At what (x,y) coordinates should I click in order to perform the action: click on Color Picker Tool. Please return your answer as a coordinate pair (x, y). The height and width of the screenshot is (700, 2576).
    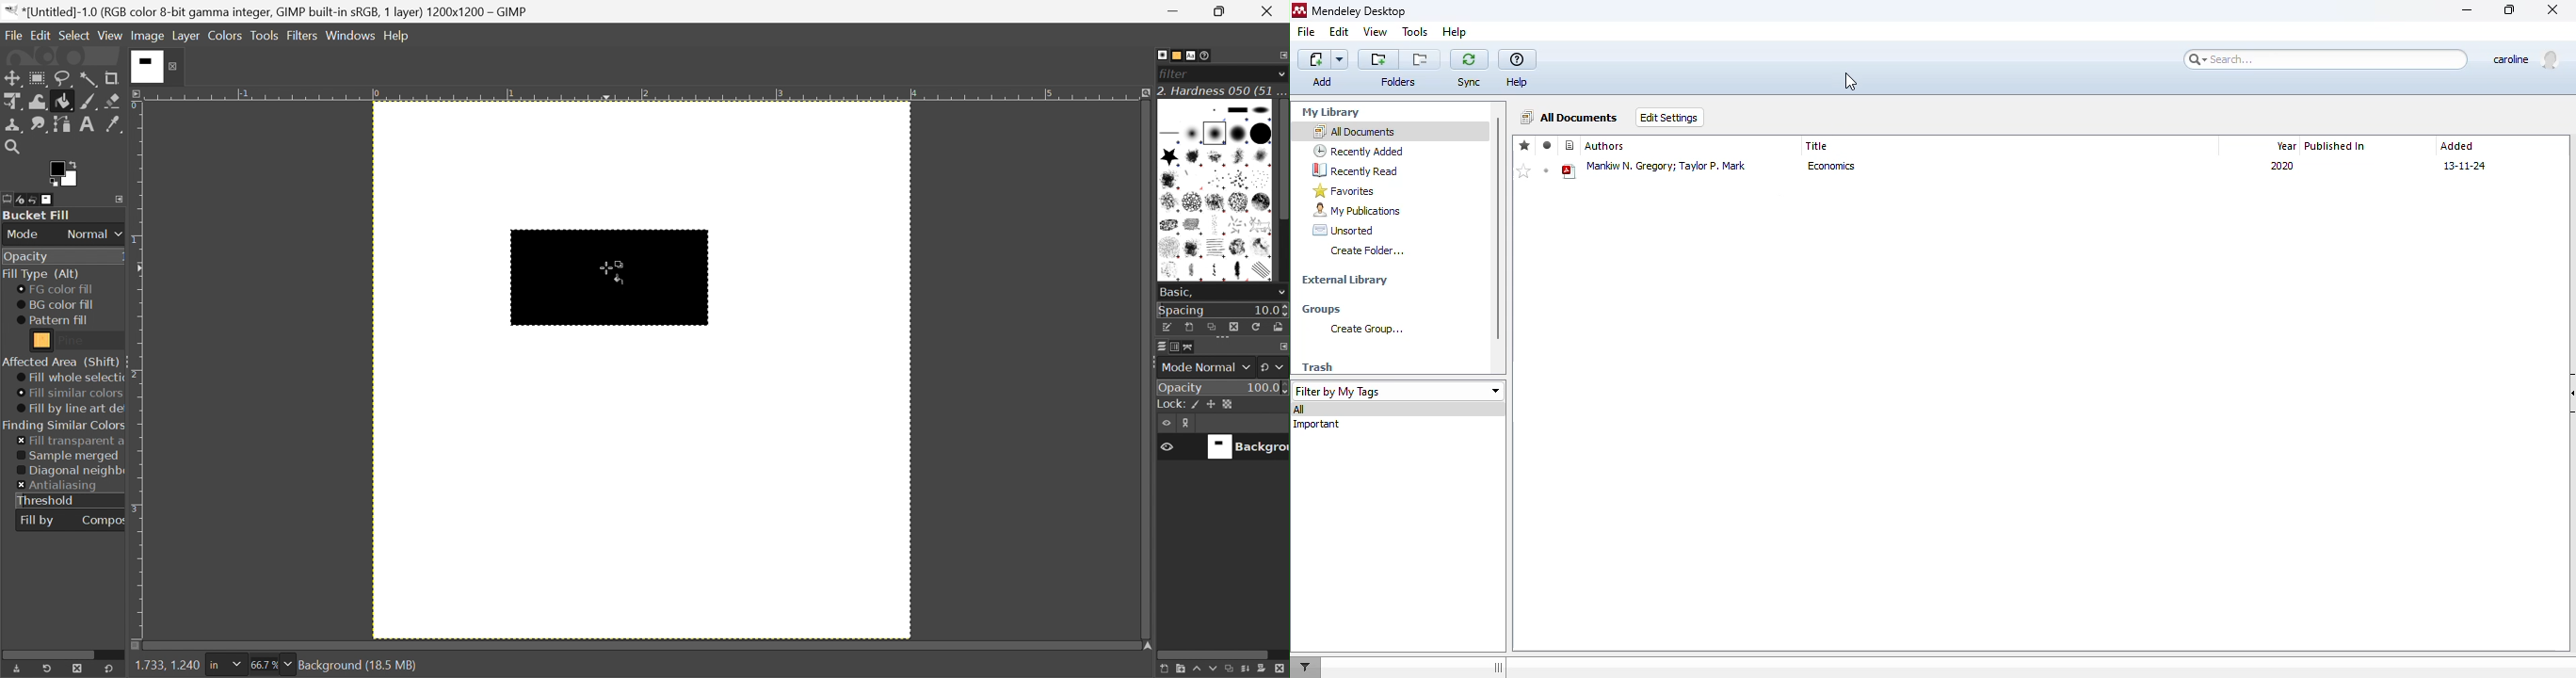
    Looking at the image, I should click on (112, 124).